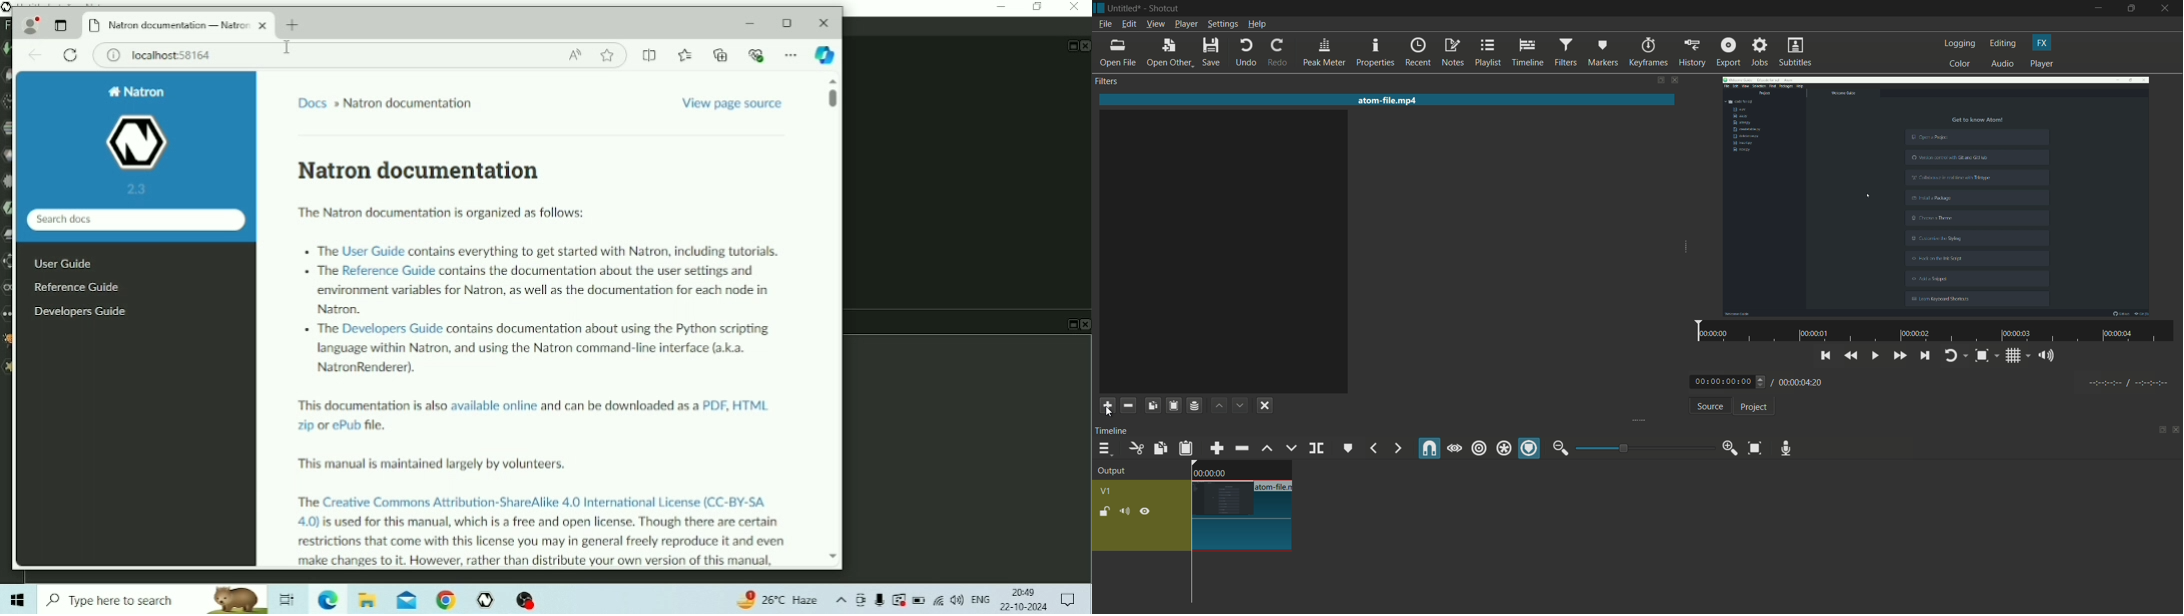 This screenshot has width=2184, height=616. I want to click on show tabs, so click(1660, 81).